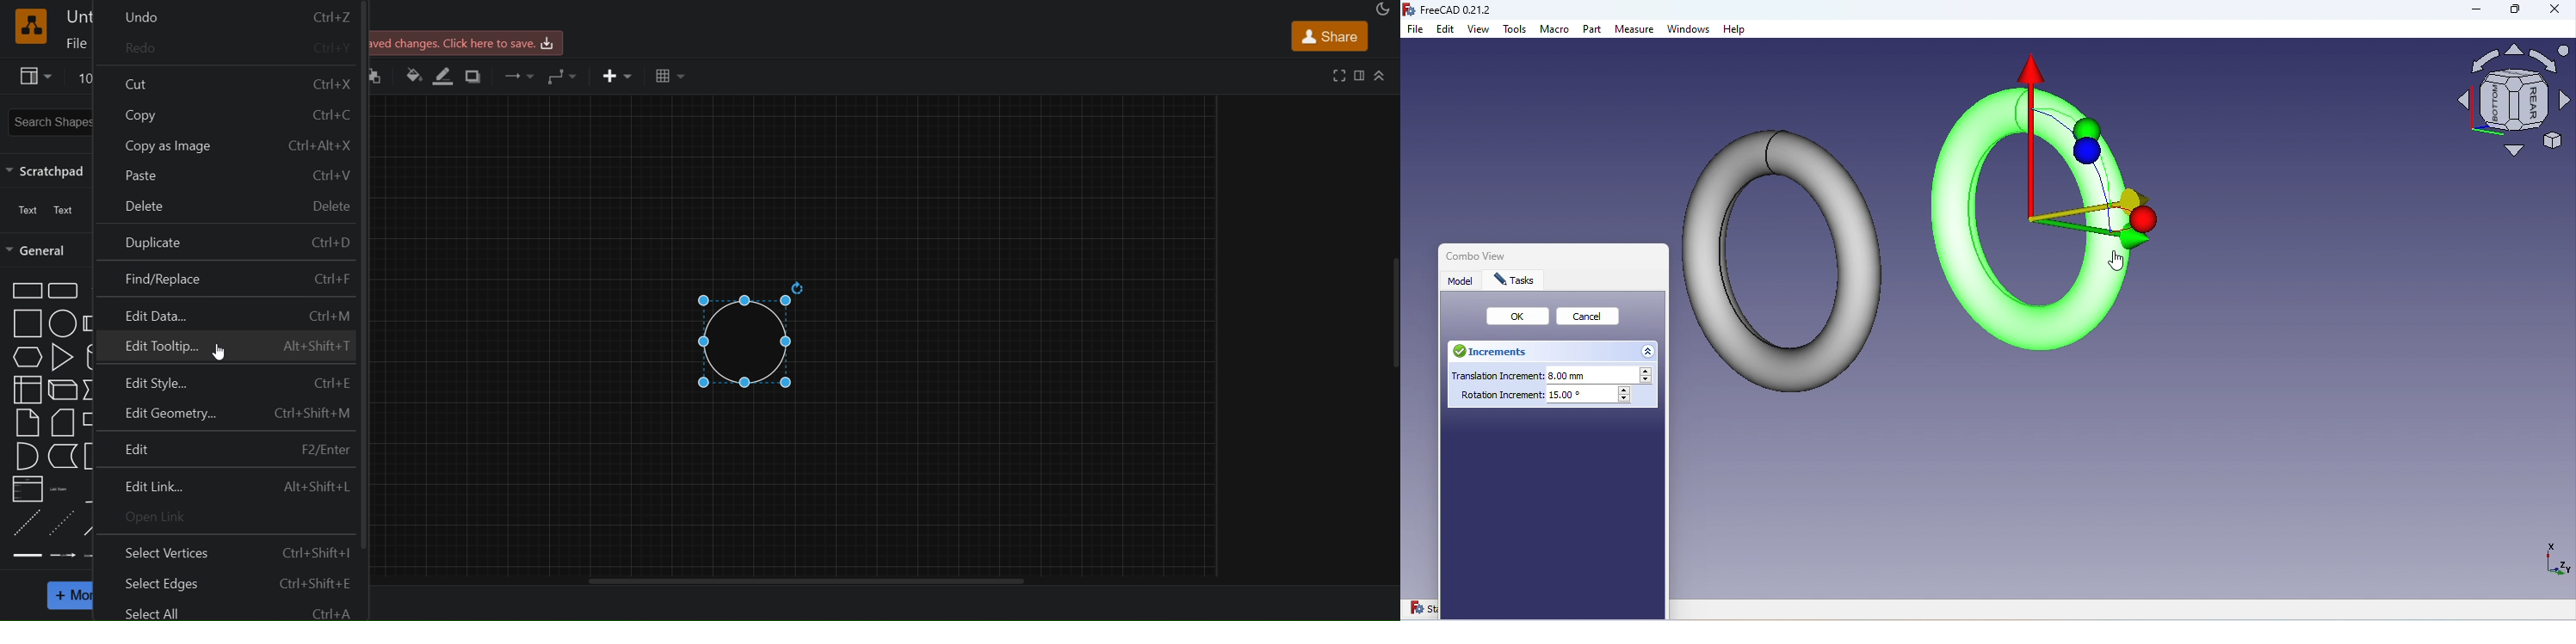 This screenshot has height=644, width=2576. I want to click on paste, so click(228, 174).